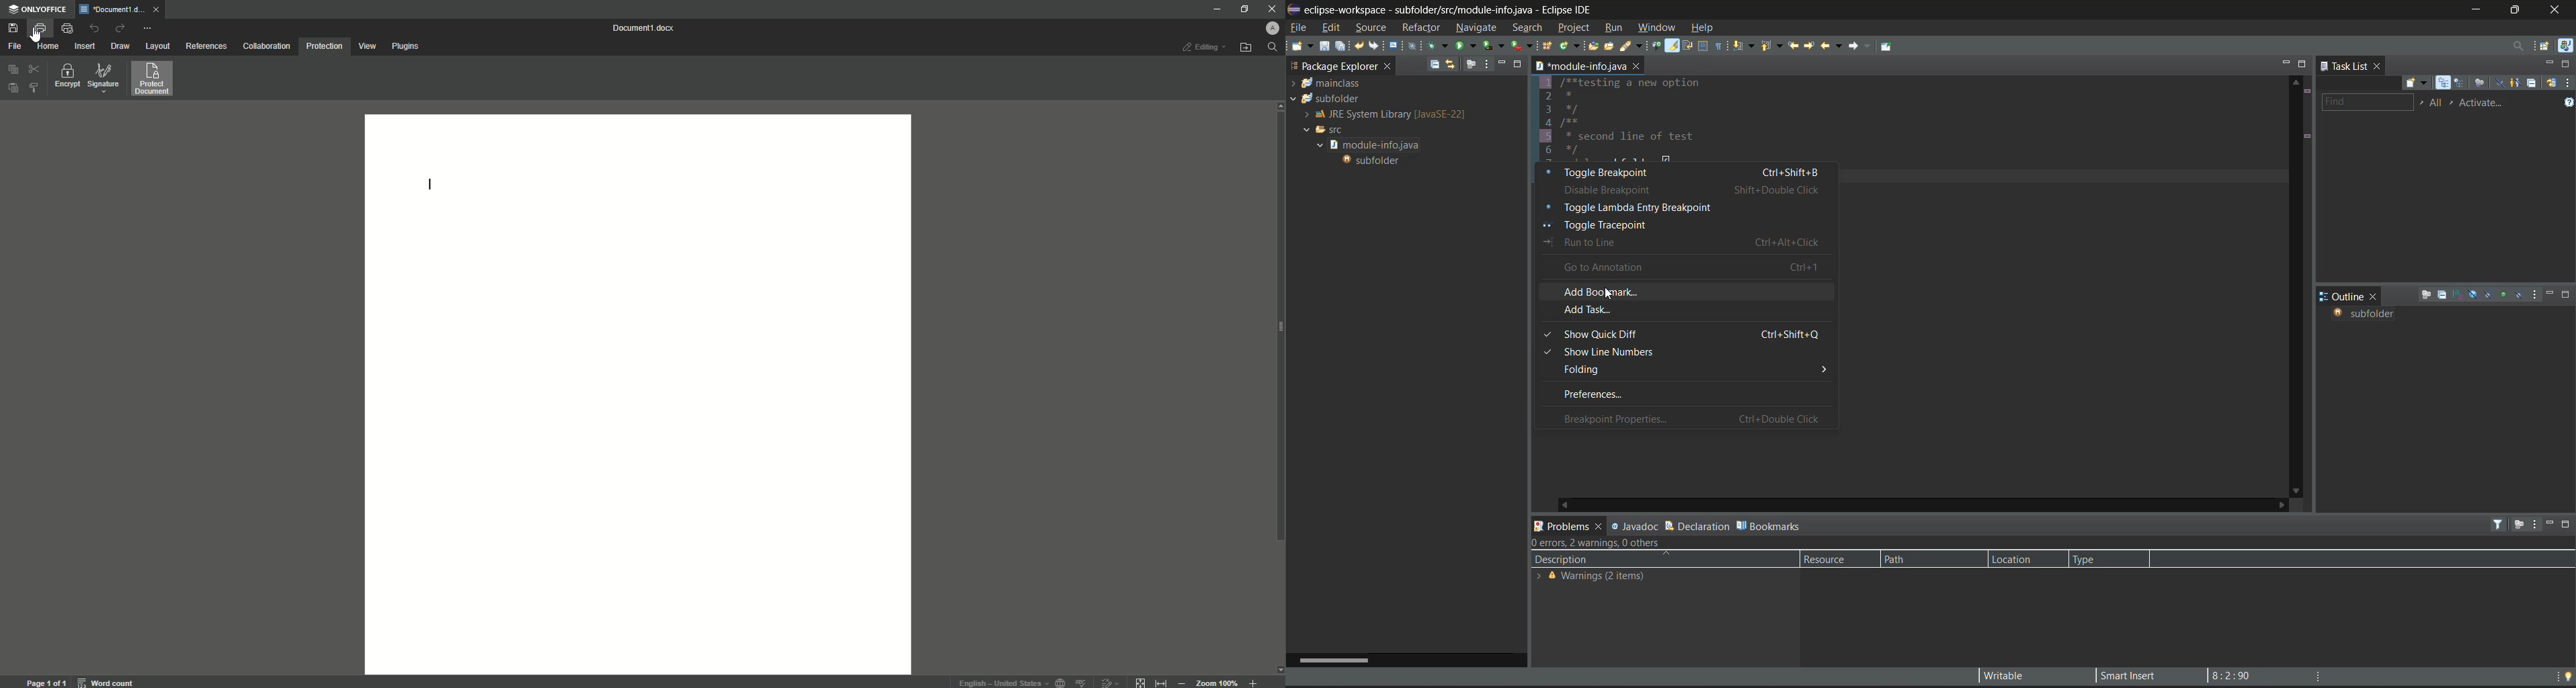 The width and height of the screenshot is (2576, 700). What do you see at coordinates (2550, 63) in the screenshot?
I see `minimize` at bounding box center [2550, 63].